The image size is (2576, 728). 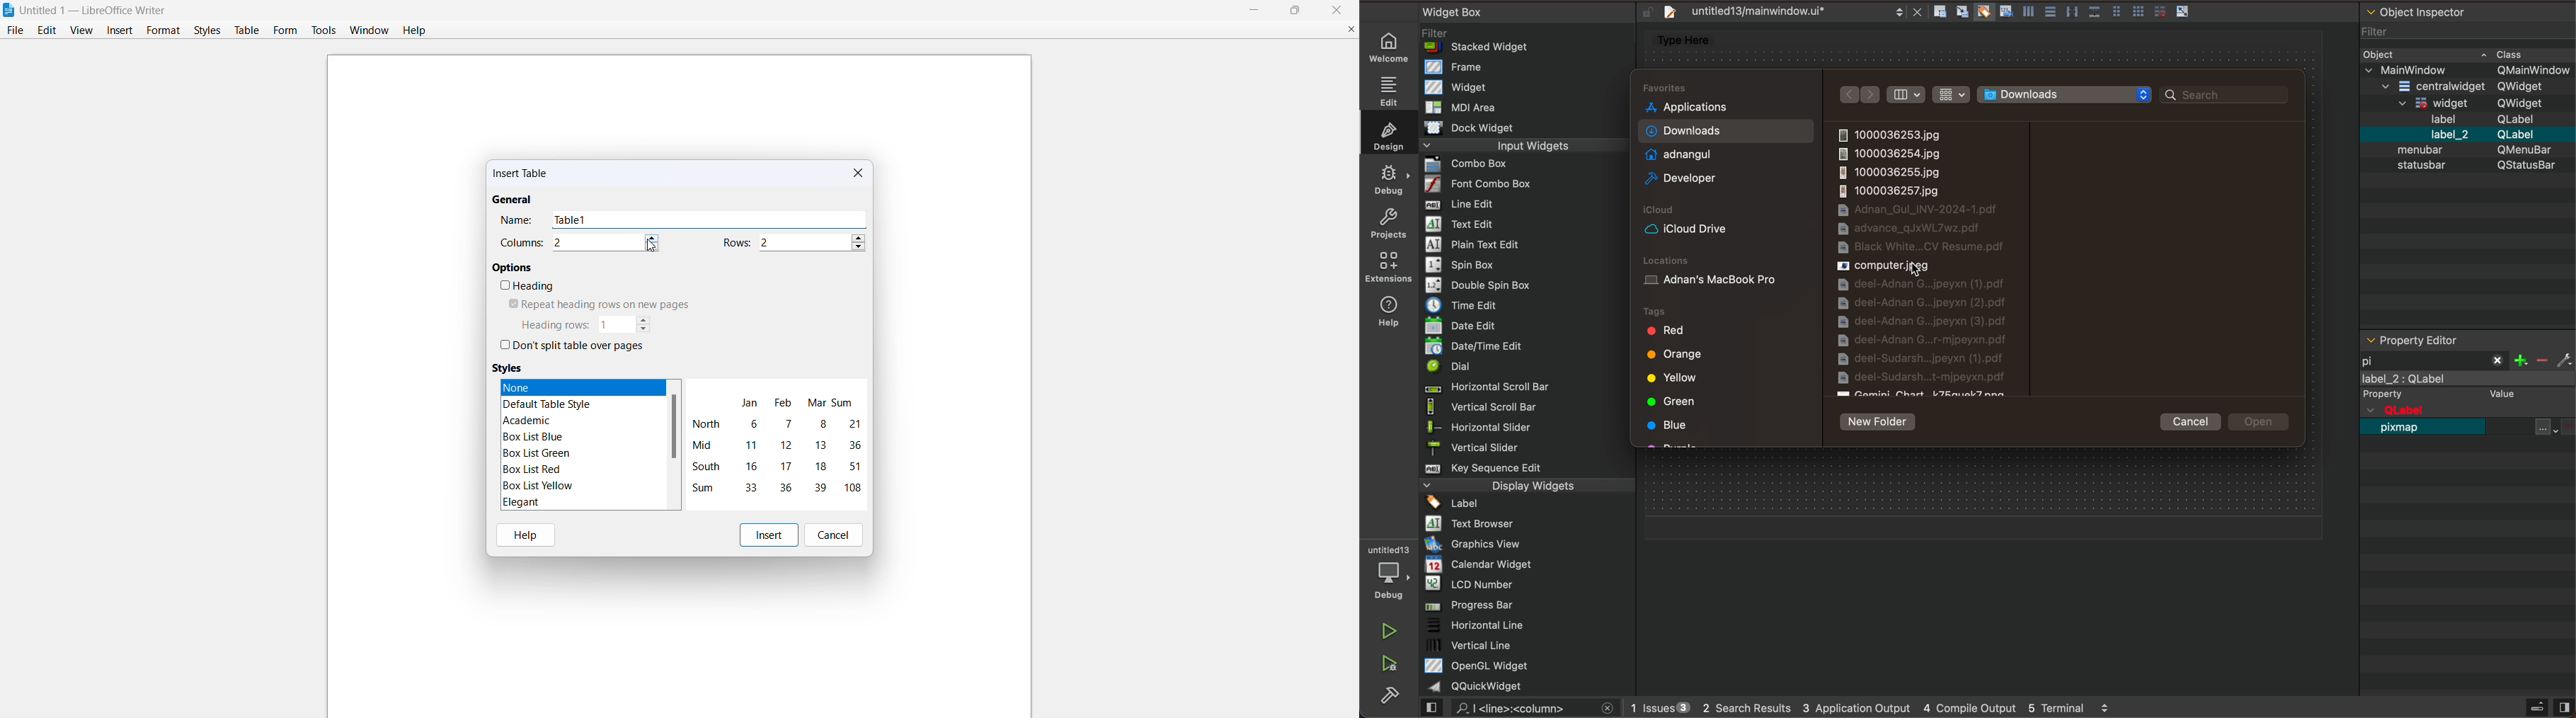 What do you see at coordinates (416, 30) in the screenshot?
I see `help` at bounding box center [416, 30].